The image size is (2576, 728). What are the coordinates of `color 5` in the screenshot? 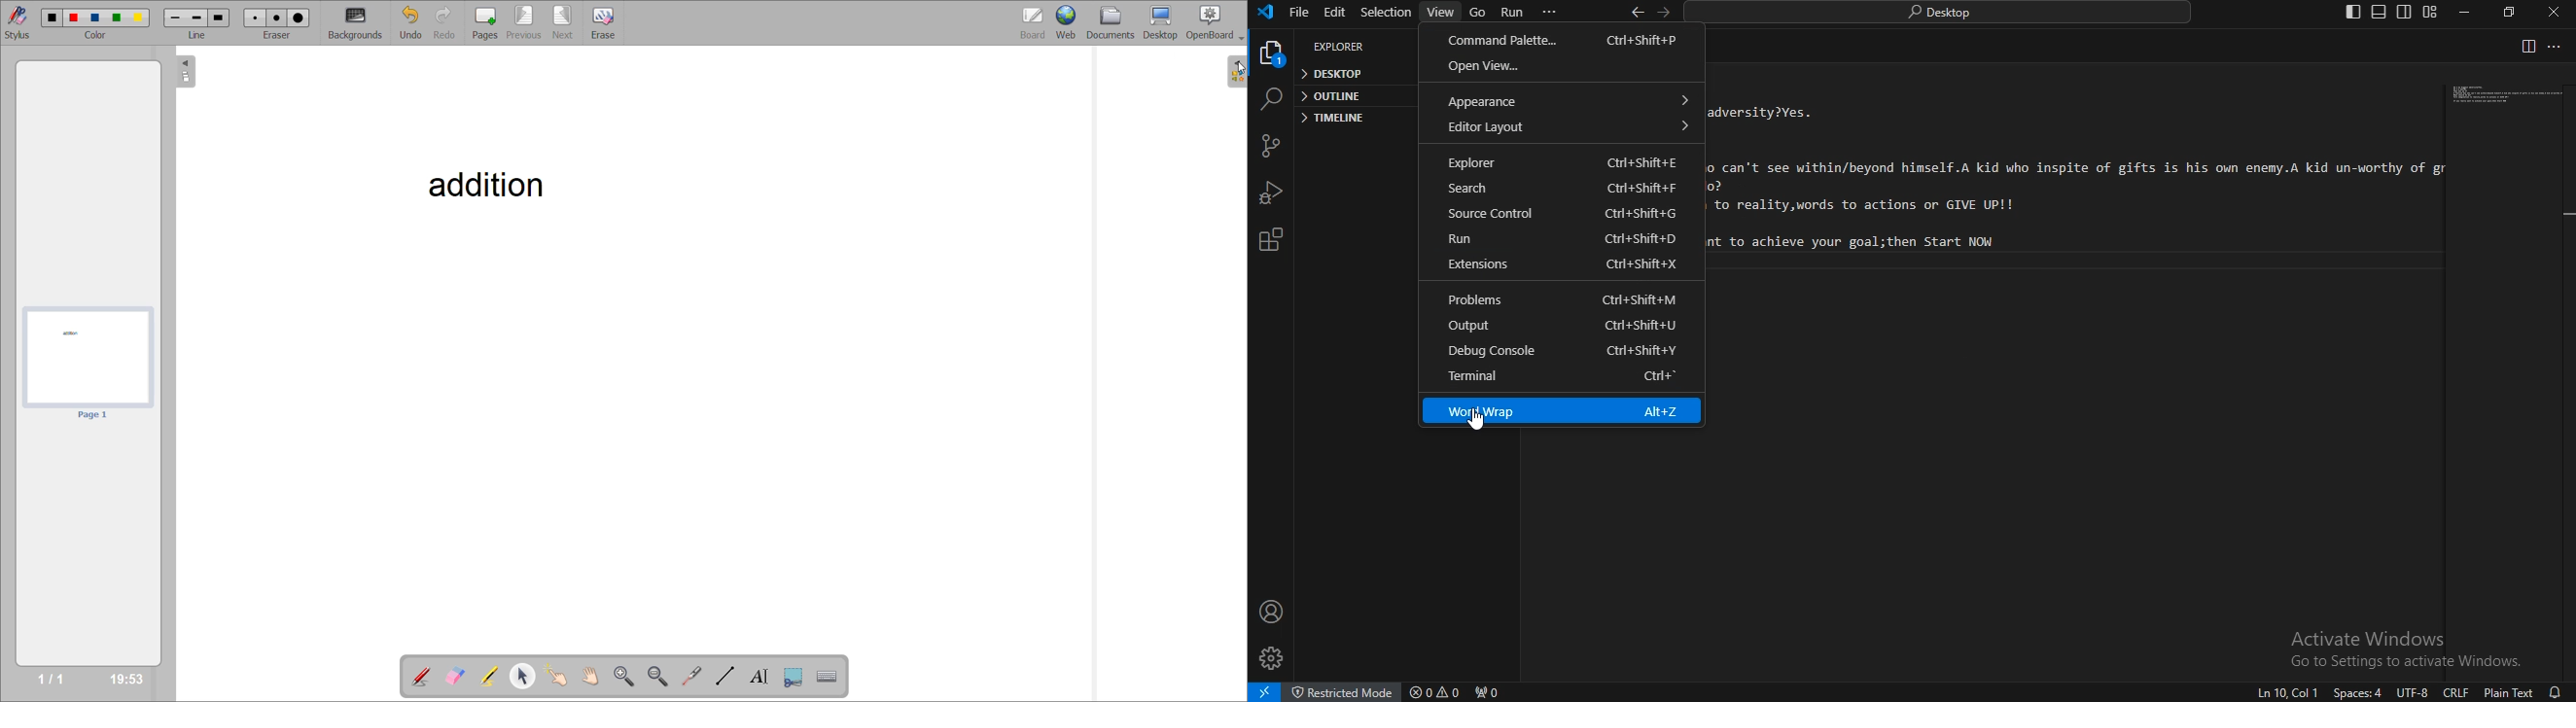 It's located at (138, 18).